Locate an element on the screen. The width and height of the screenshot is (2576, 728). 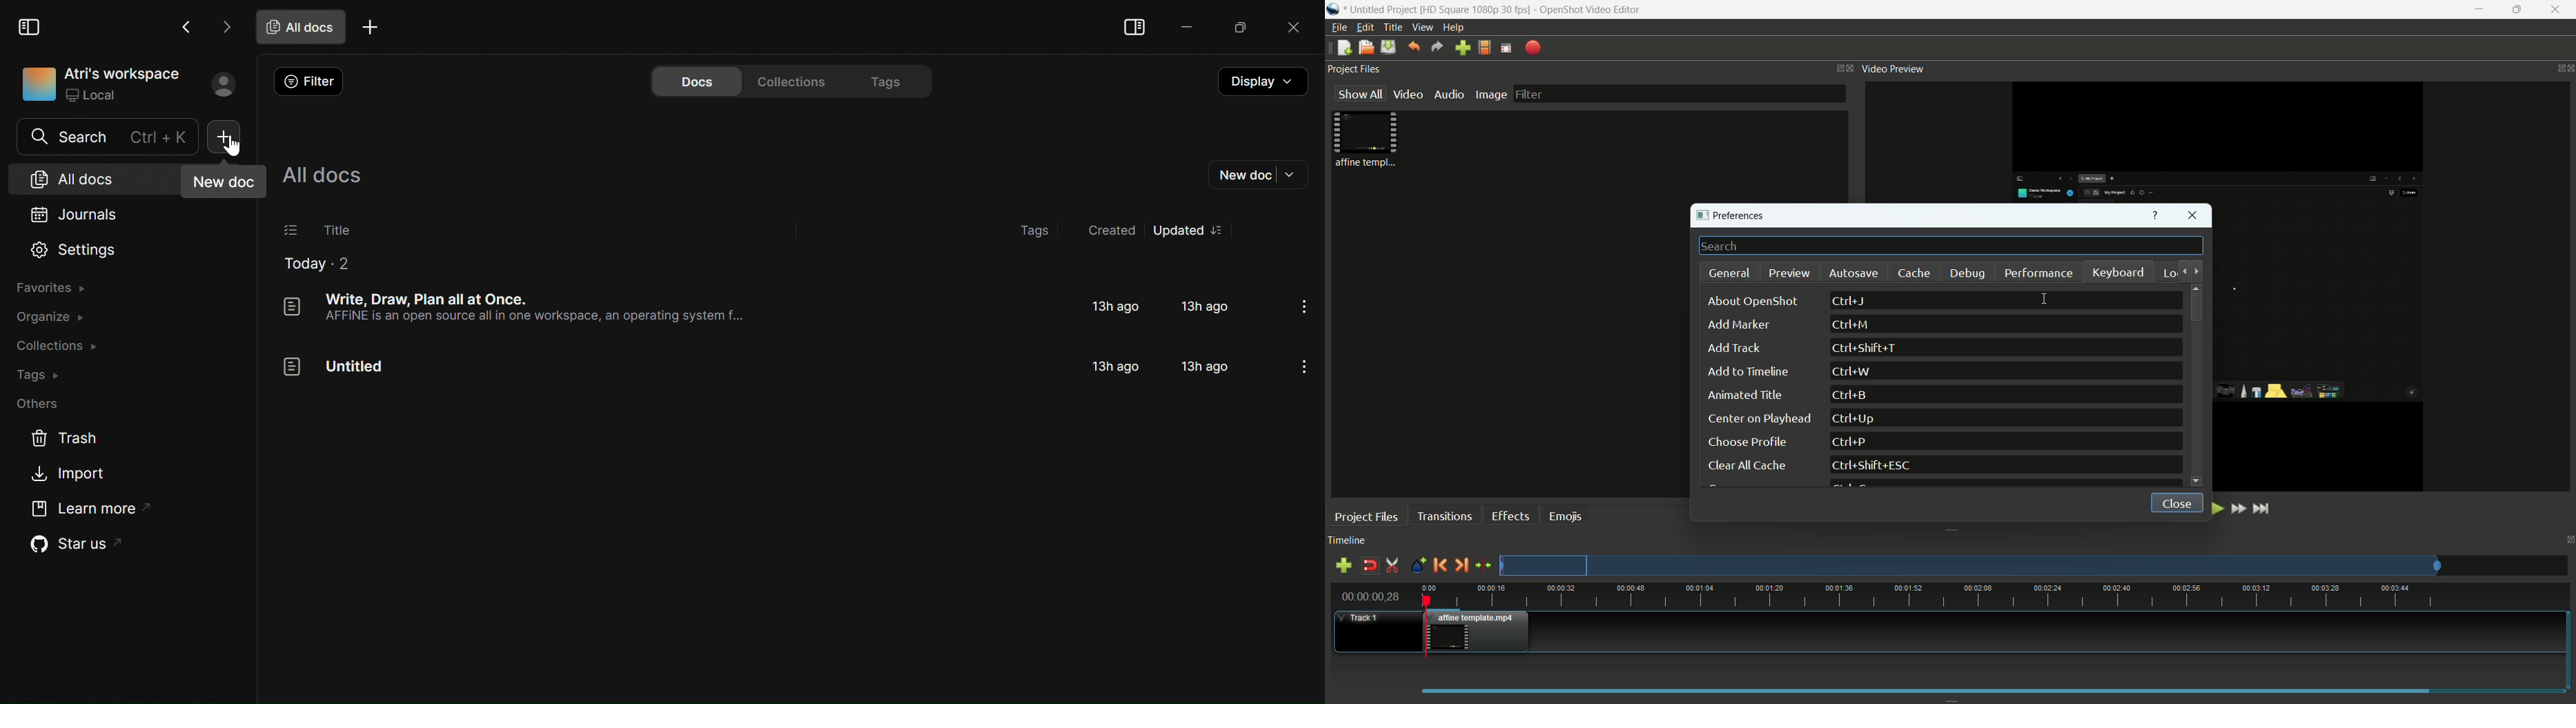
cache is located at coordinates (1914, 273).